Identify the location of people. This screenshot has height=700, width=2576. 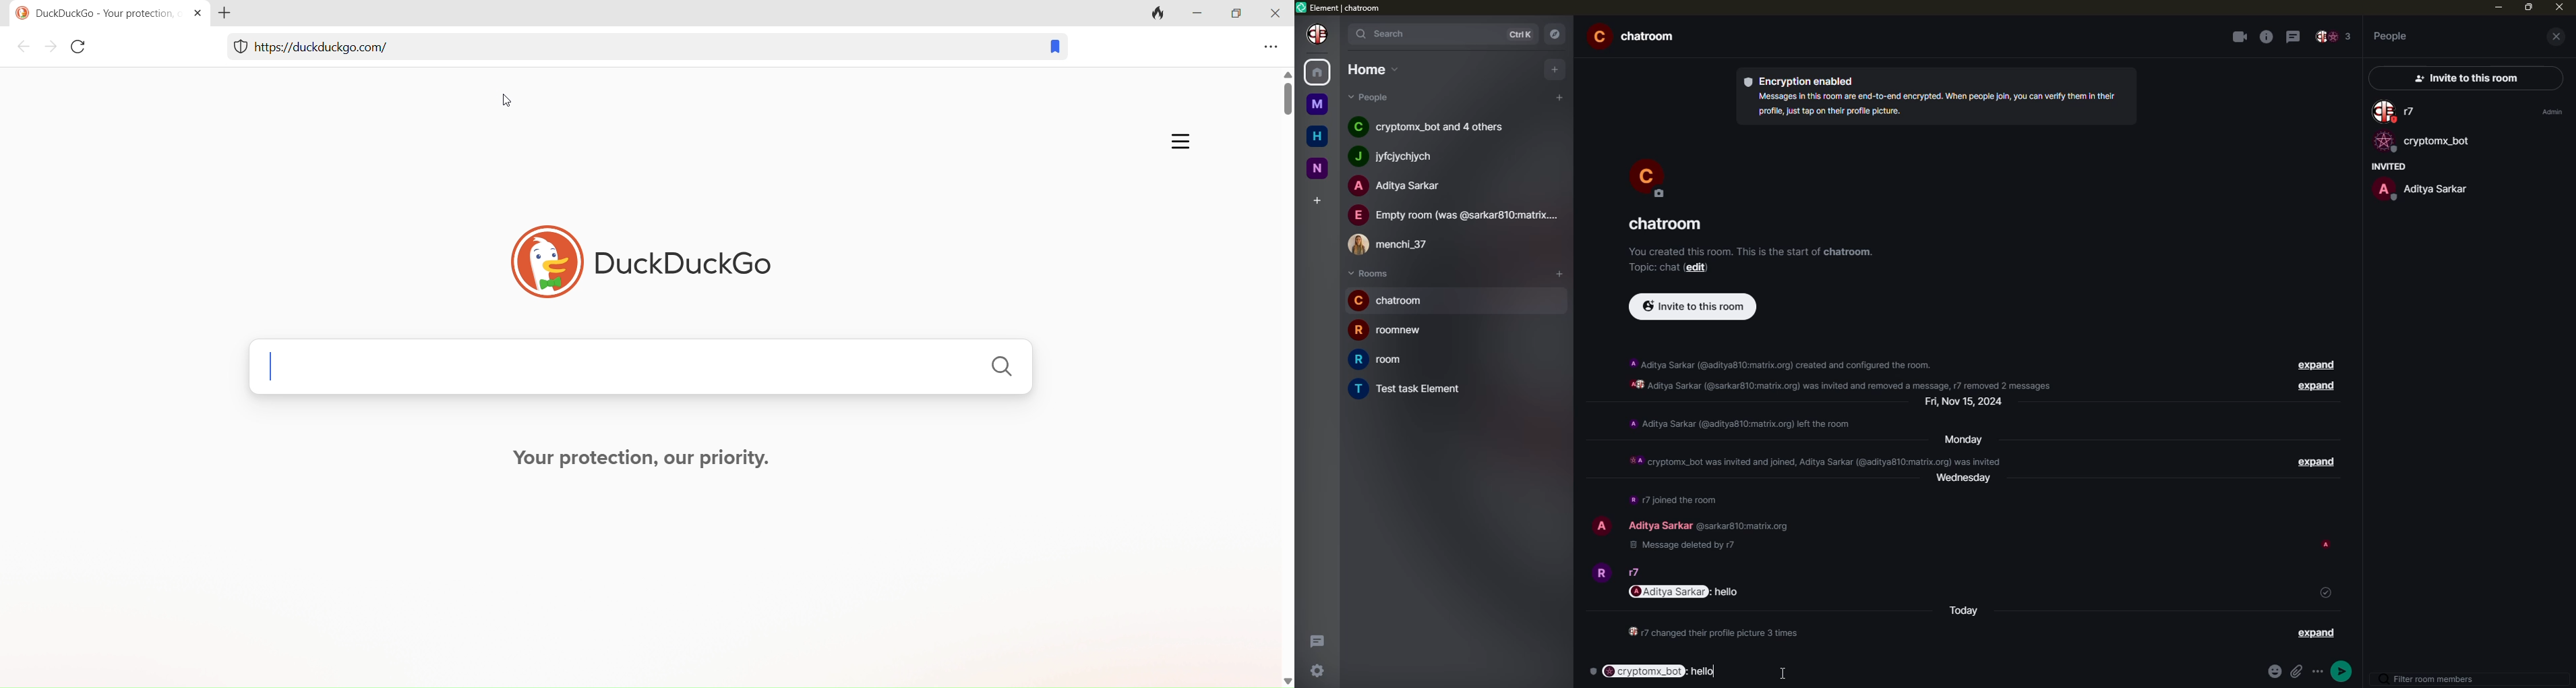
(2392, 35).